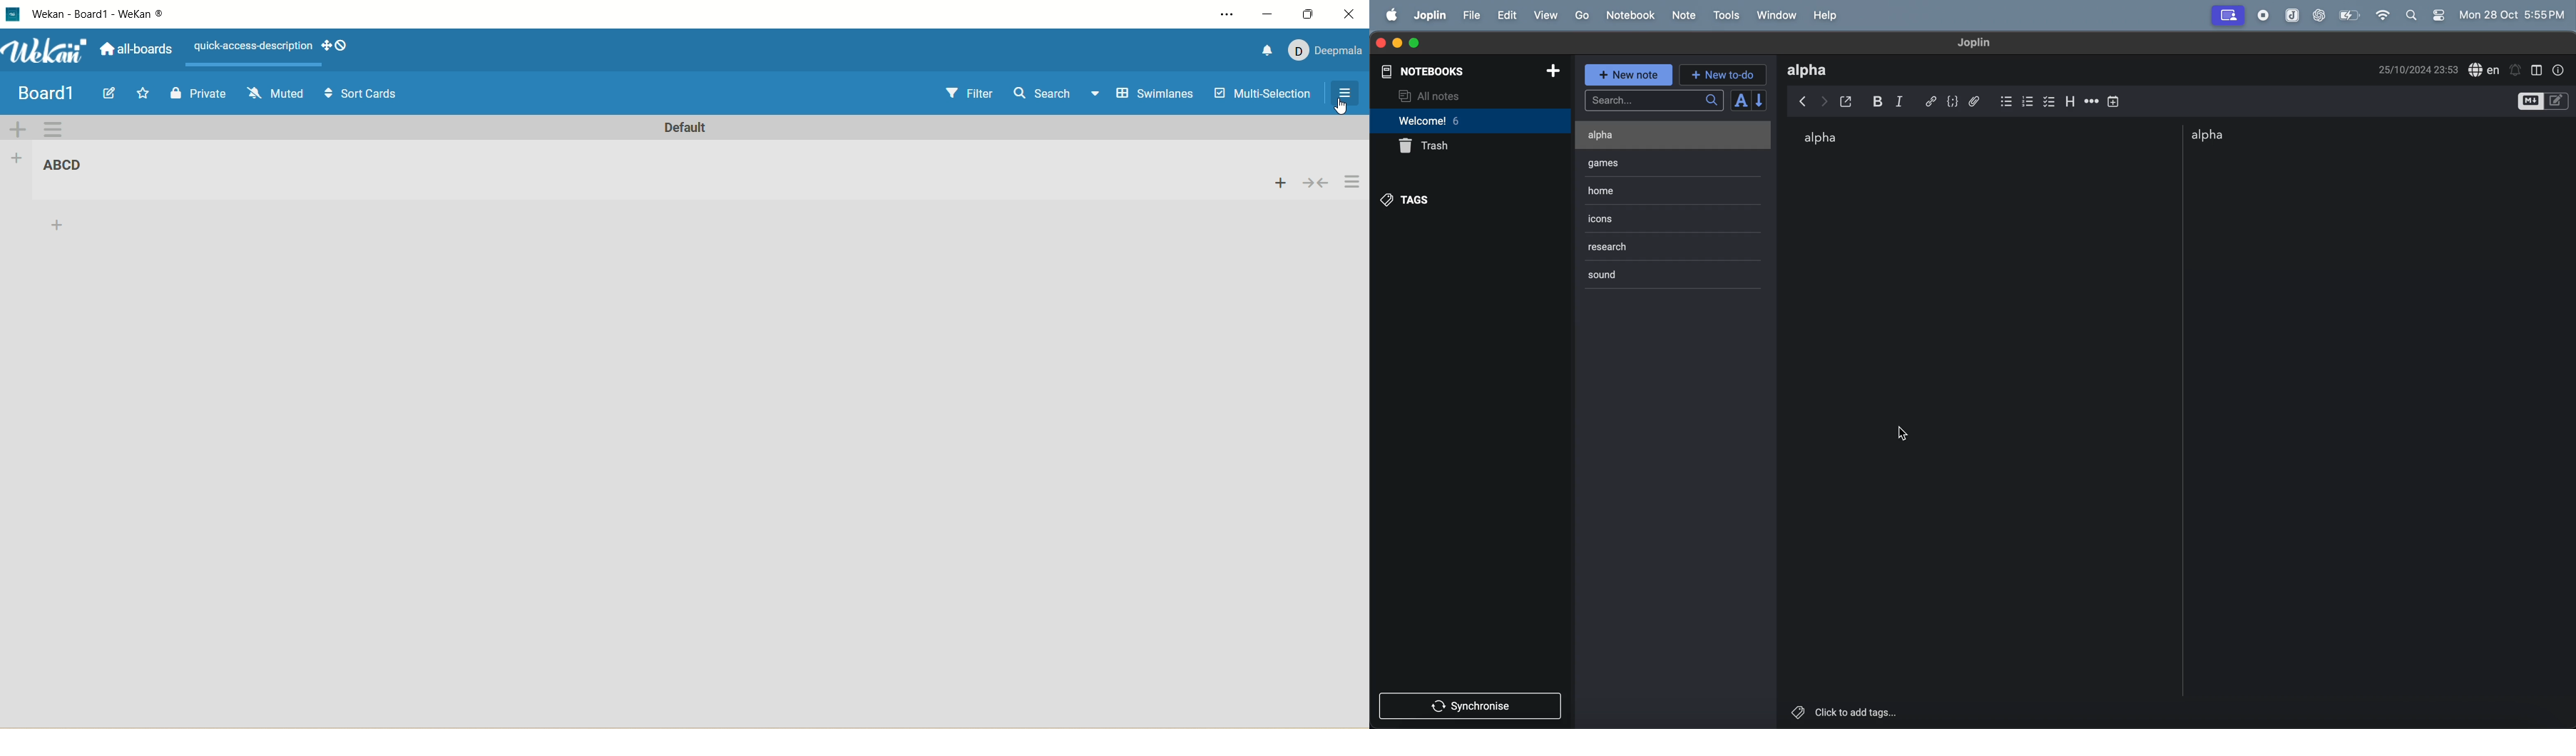 This screenshot has height=756, width=2576. I want to click on new note, so click(1628, 75).